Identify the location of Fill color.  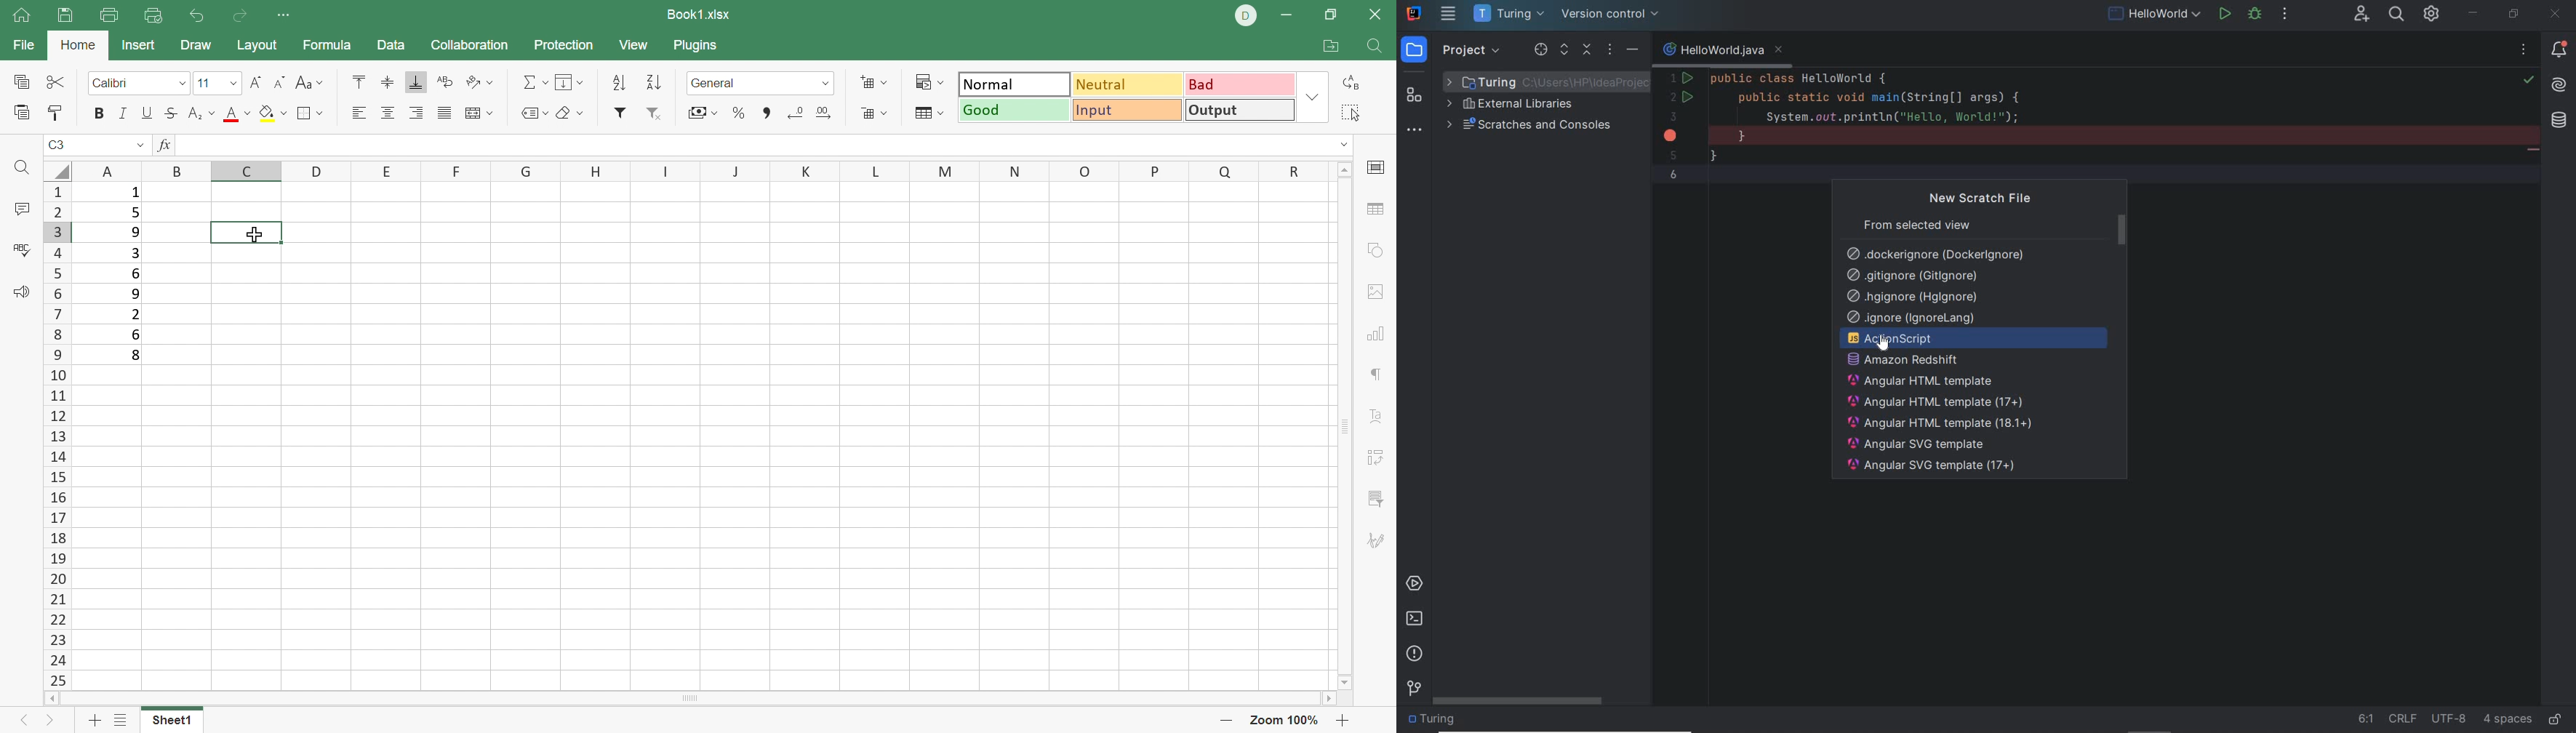
(273, 116).